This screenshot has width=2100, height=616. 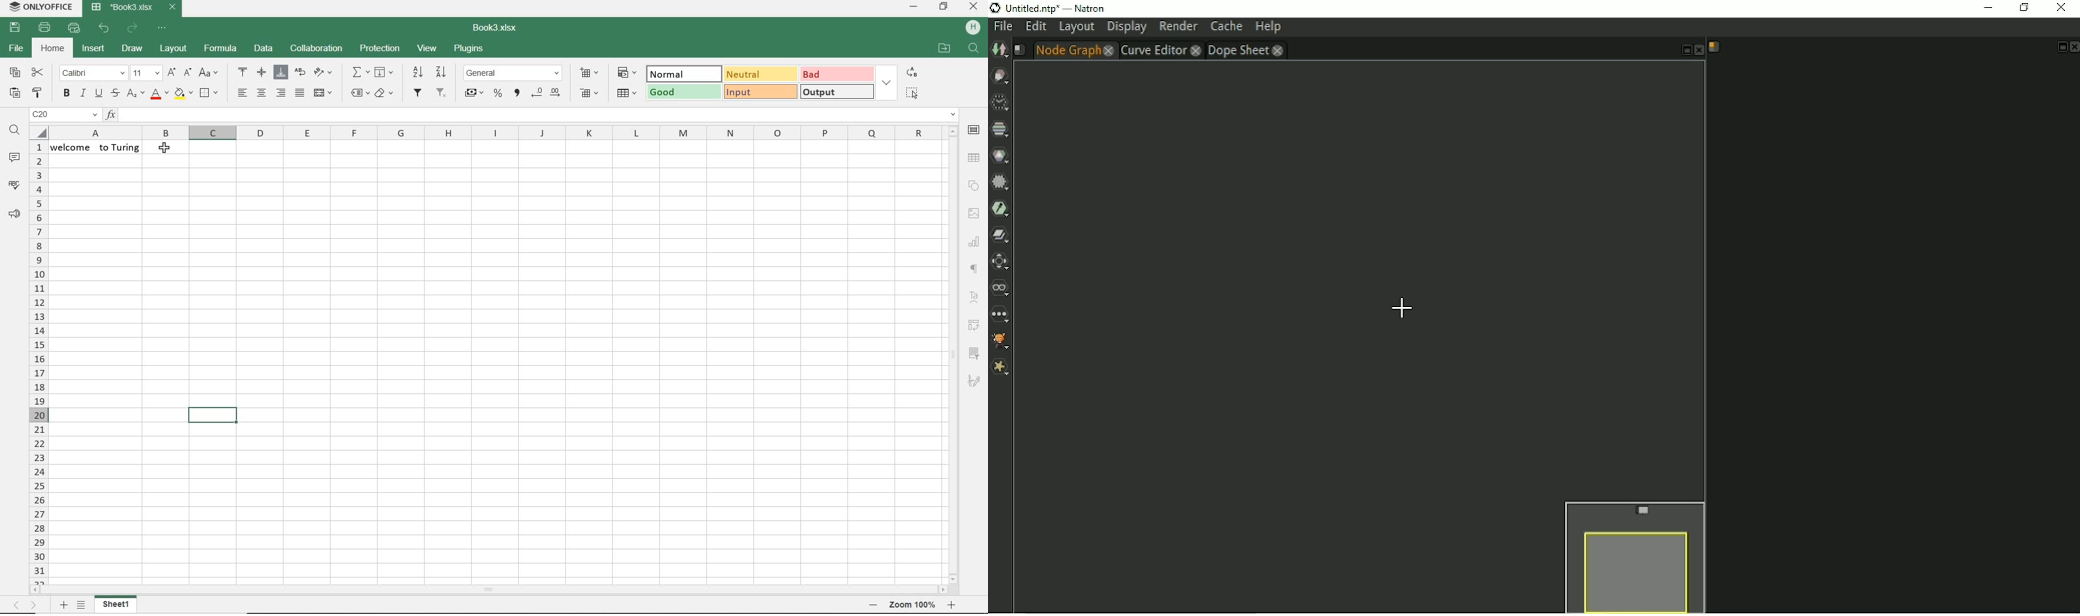 I want to click on view, so click(x=428, y=49).